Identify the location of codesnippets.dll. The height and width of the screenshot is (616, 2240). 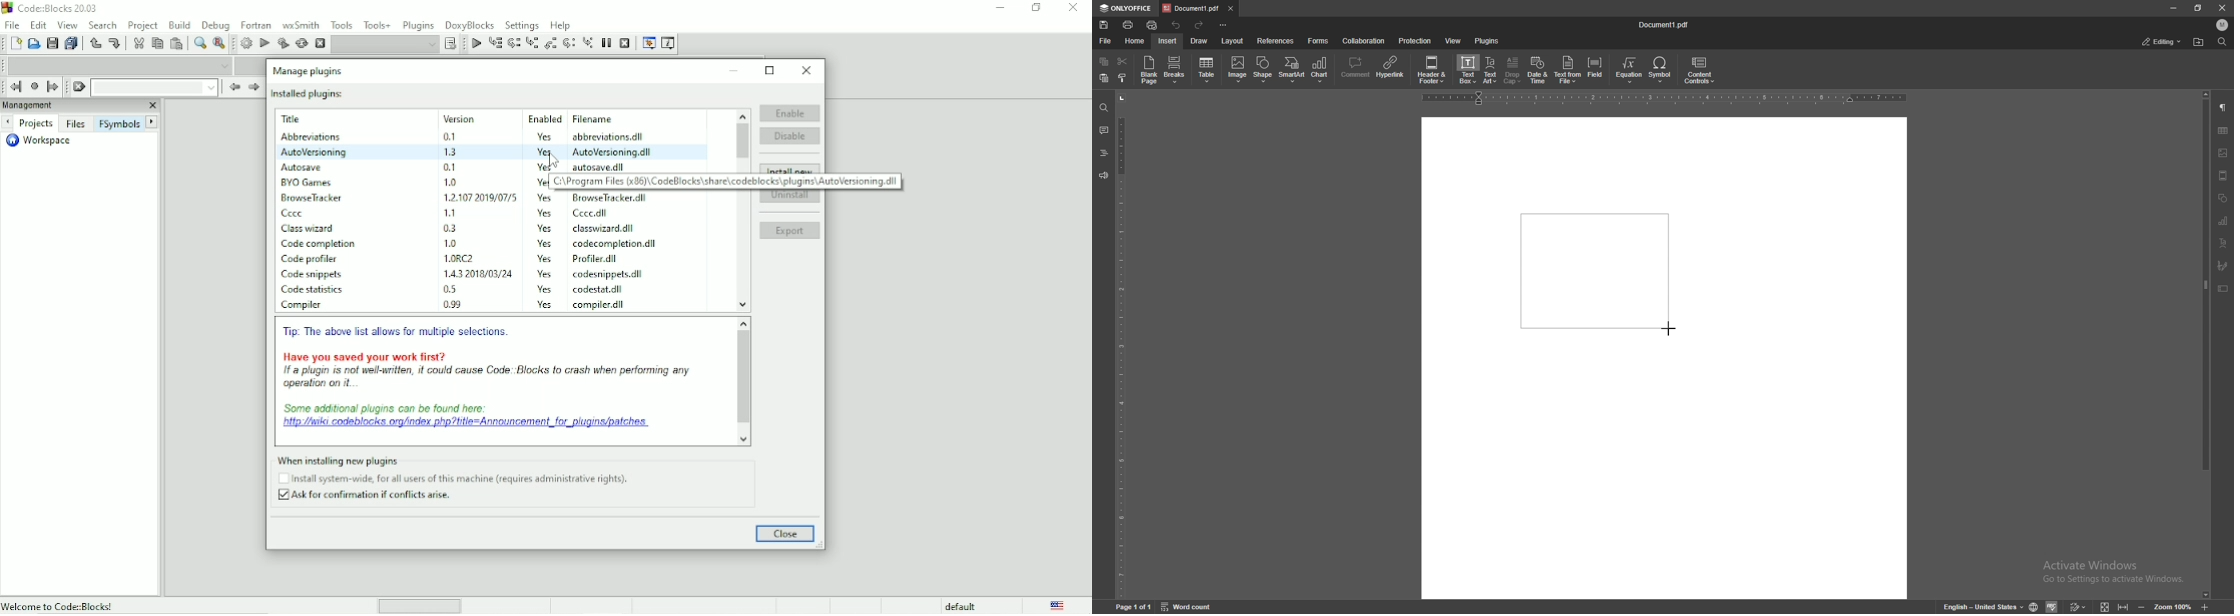
(606, 274).